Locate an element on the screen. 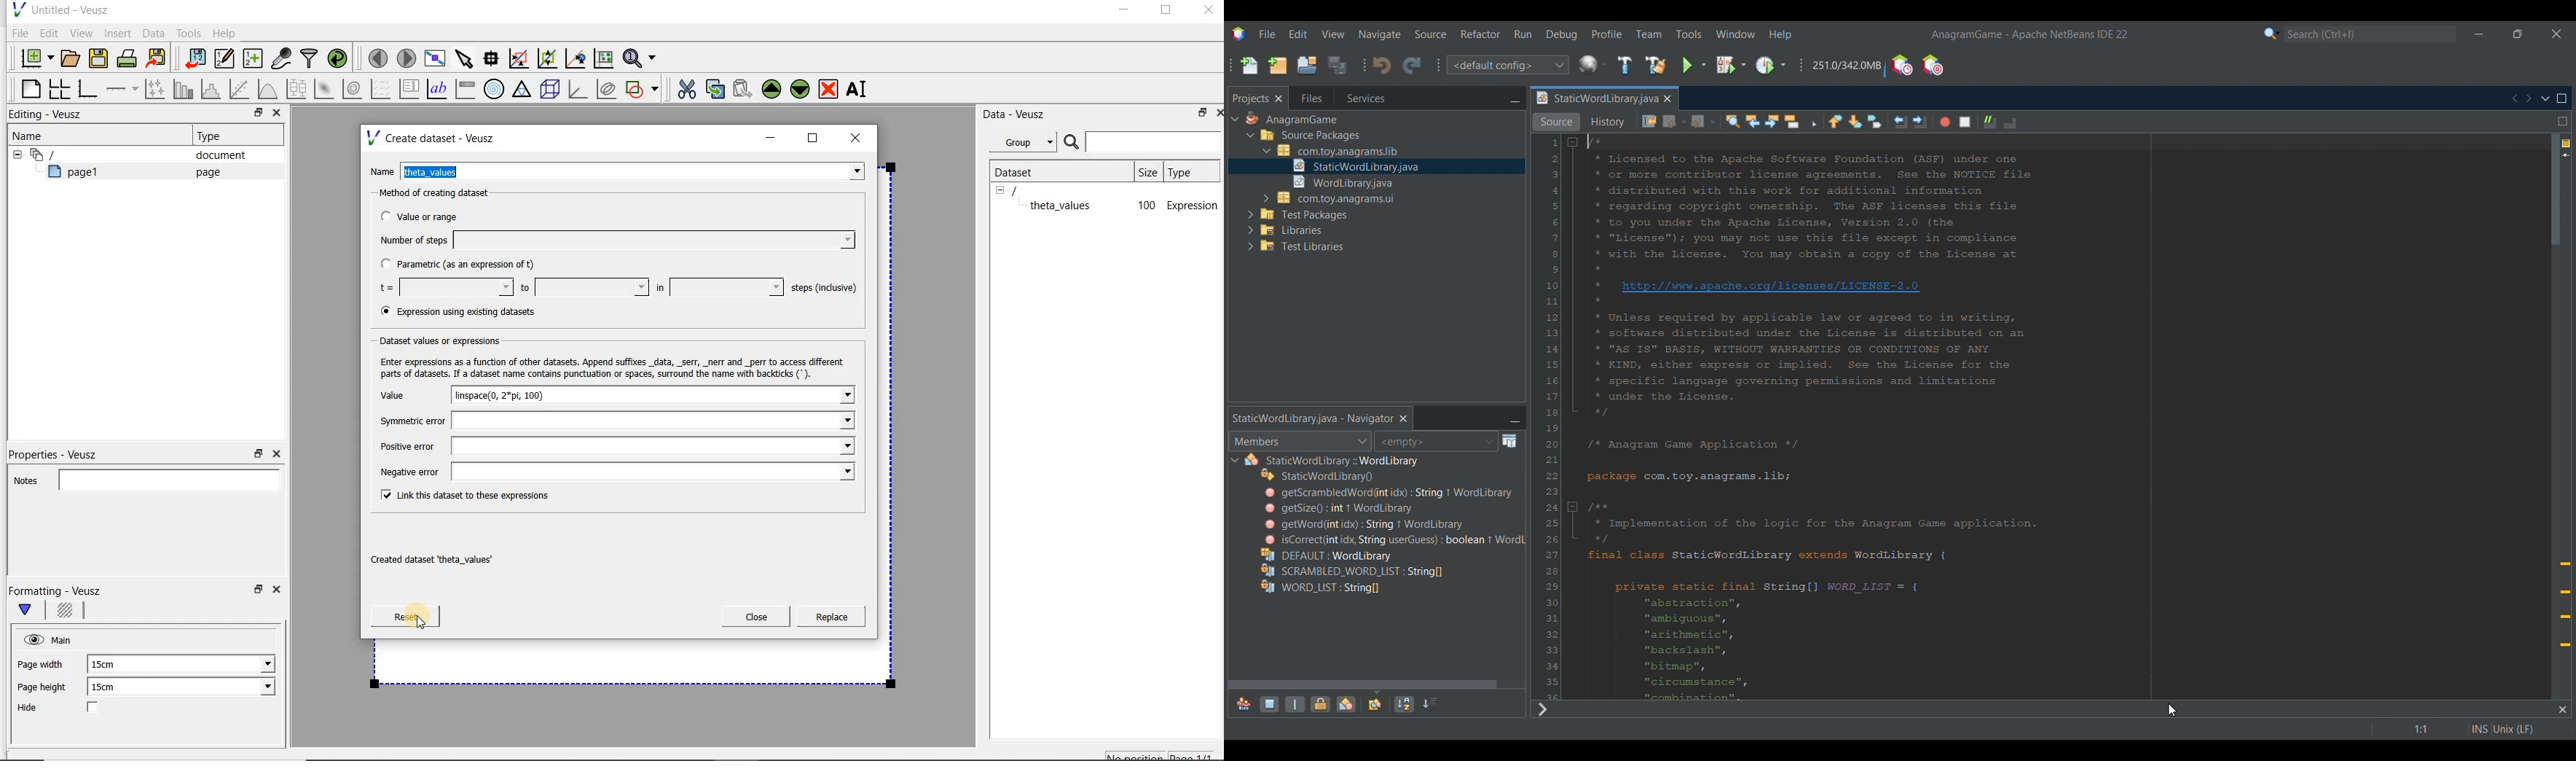 The height and width of the screenshot is (784, 2576). Source view, selected is located at coordinates (1557, 122).